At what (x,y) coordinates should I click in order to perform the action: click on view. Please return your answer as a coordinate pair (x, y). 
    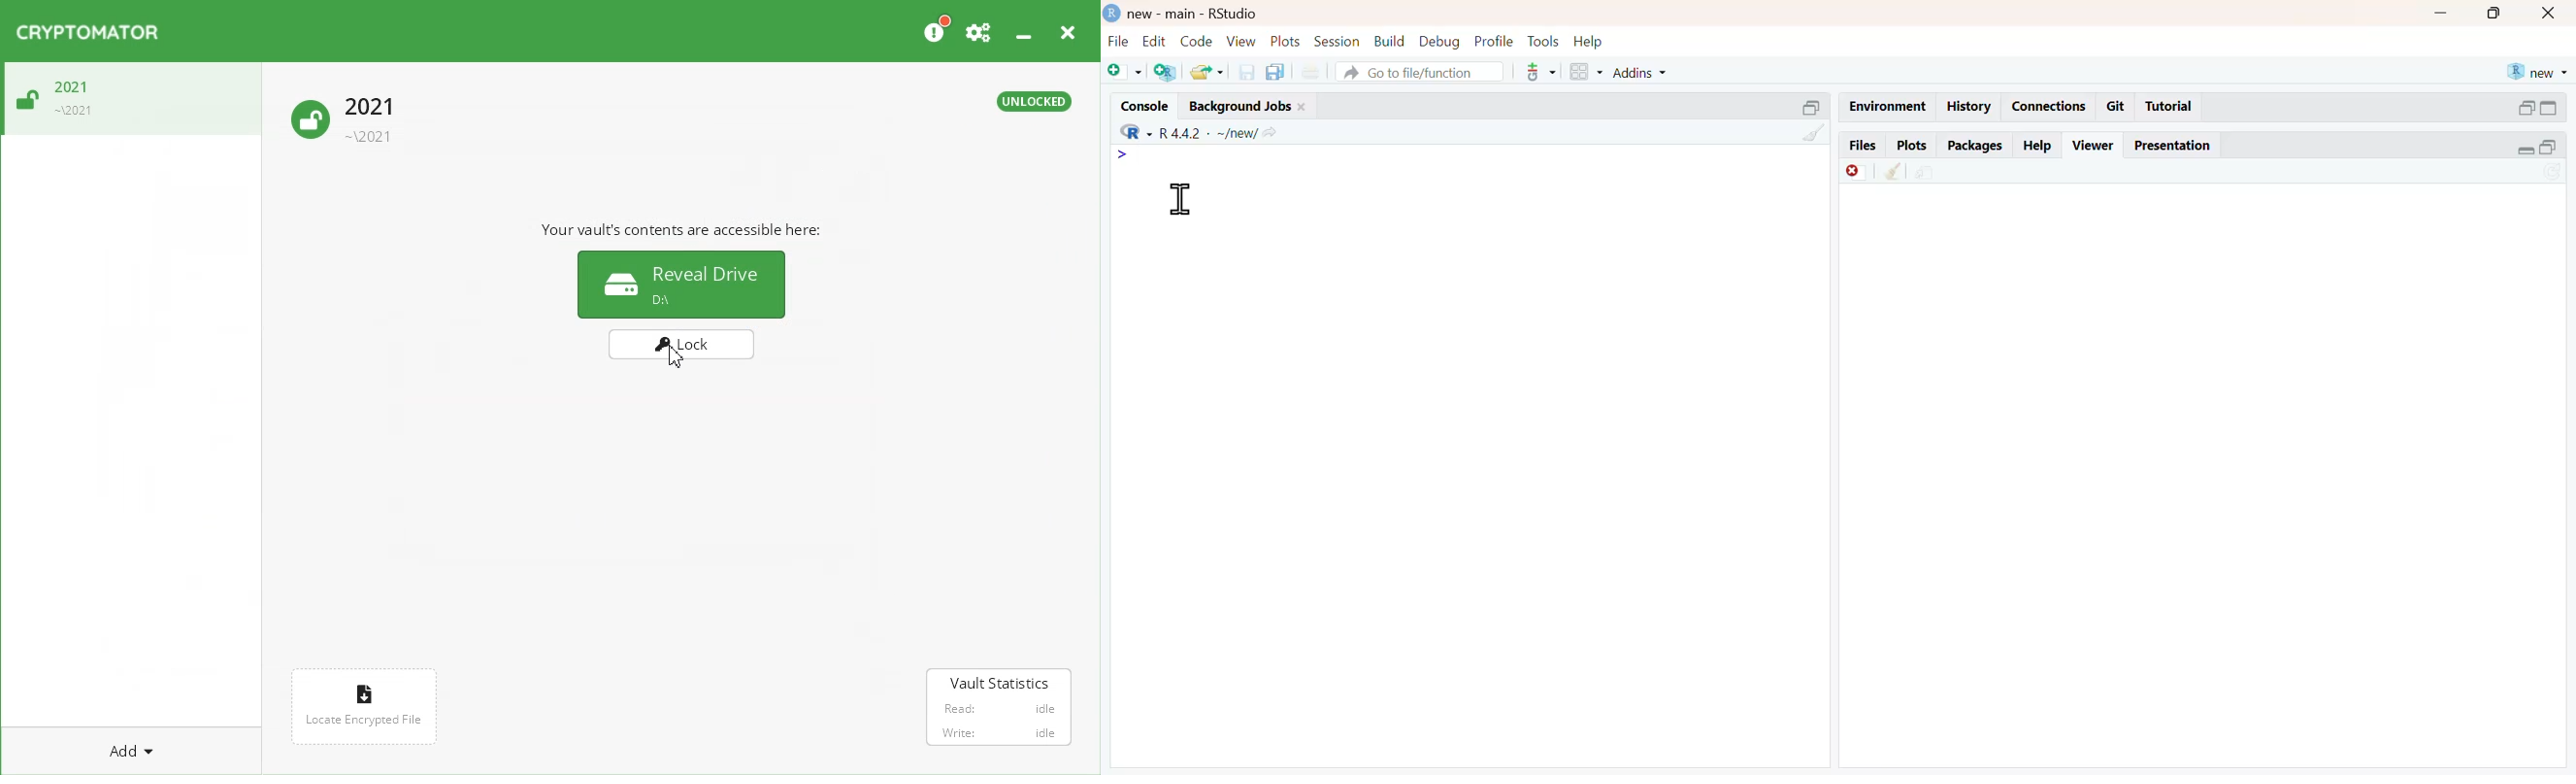
    Looking at the image, I should click on (1242, 42).